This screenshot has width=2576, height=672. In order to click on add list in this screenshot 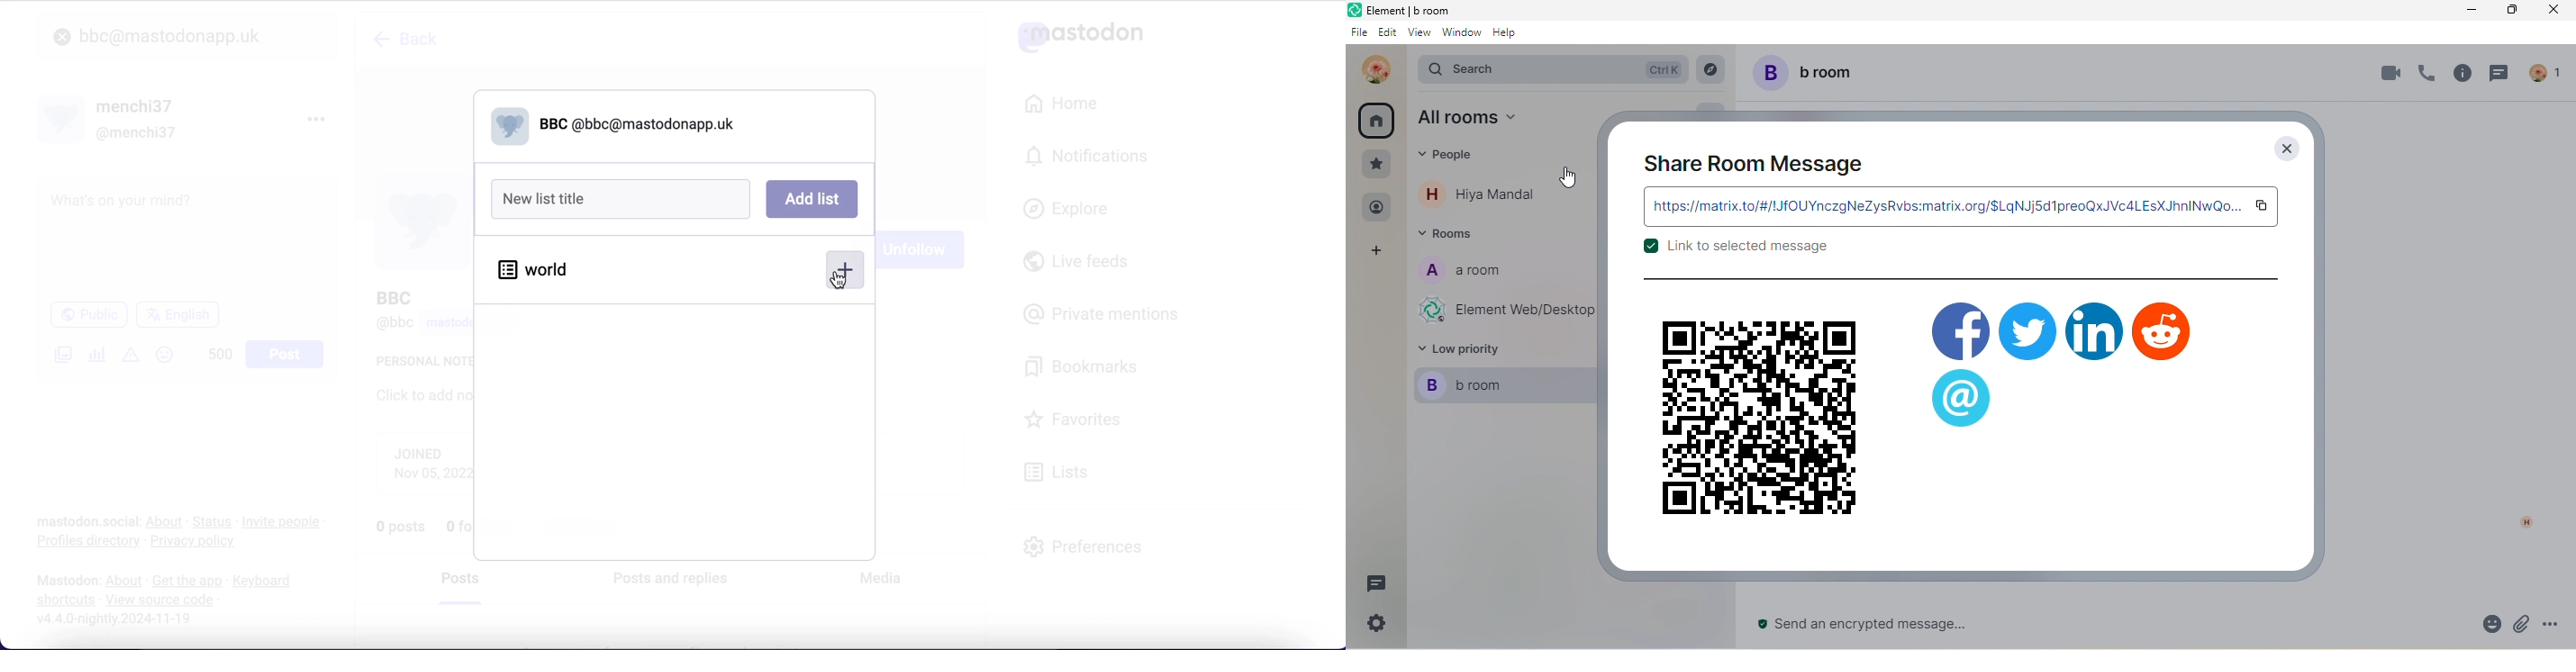, I will do `click(810, 196)`.